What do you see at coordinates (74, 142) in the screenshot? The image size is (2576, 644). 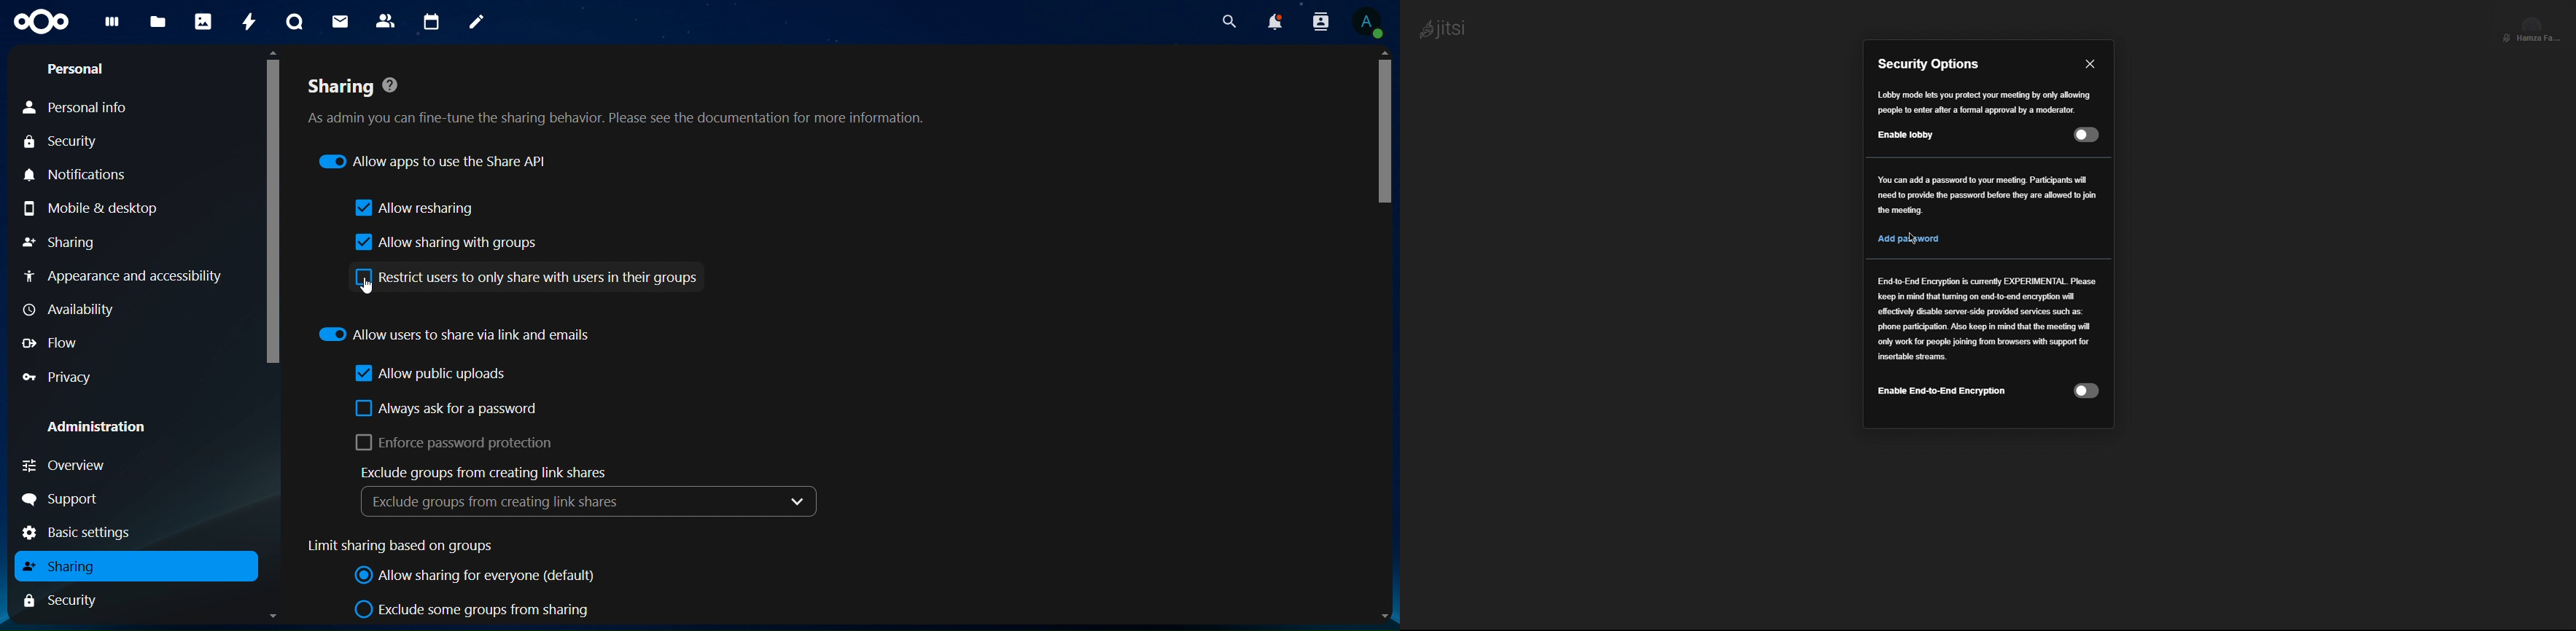 I see `security` at bounding box center [74, 142].